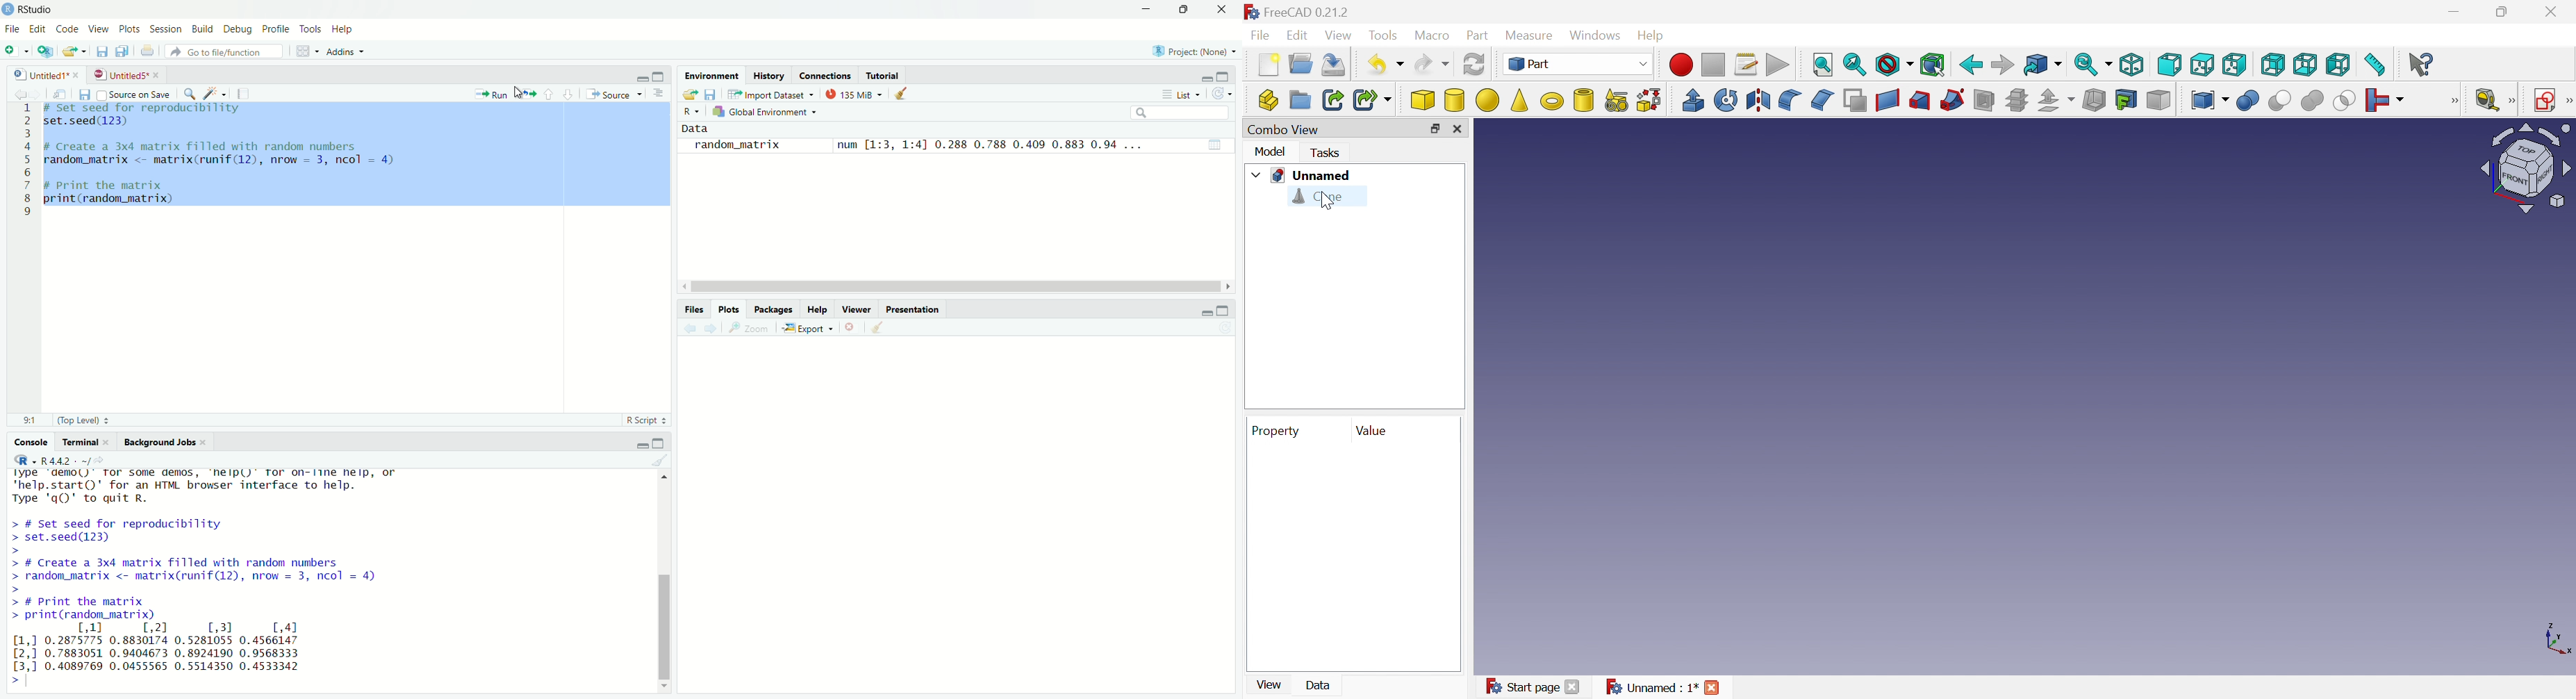 This screenshot has width=2576, height=700. What do you see at coordinates (711, 96) in the screenshot?
I see `save` at bounding box center [711, 96].